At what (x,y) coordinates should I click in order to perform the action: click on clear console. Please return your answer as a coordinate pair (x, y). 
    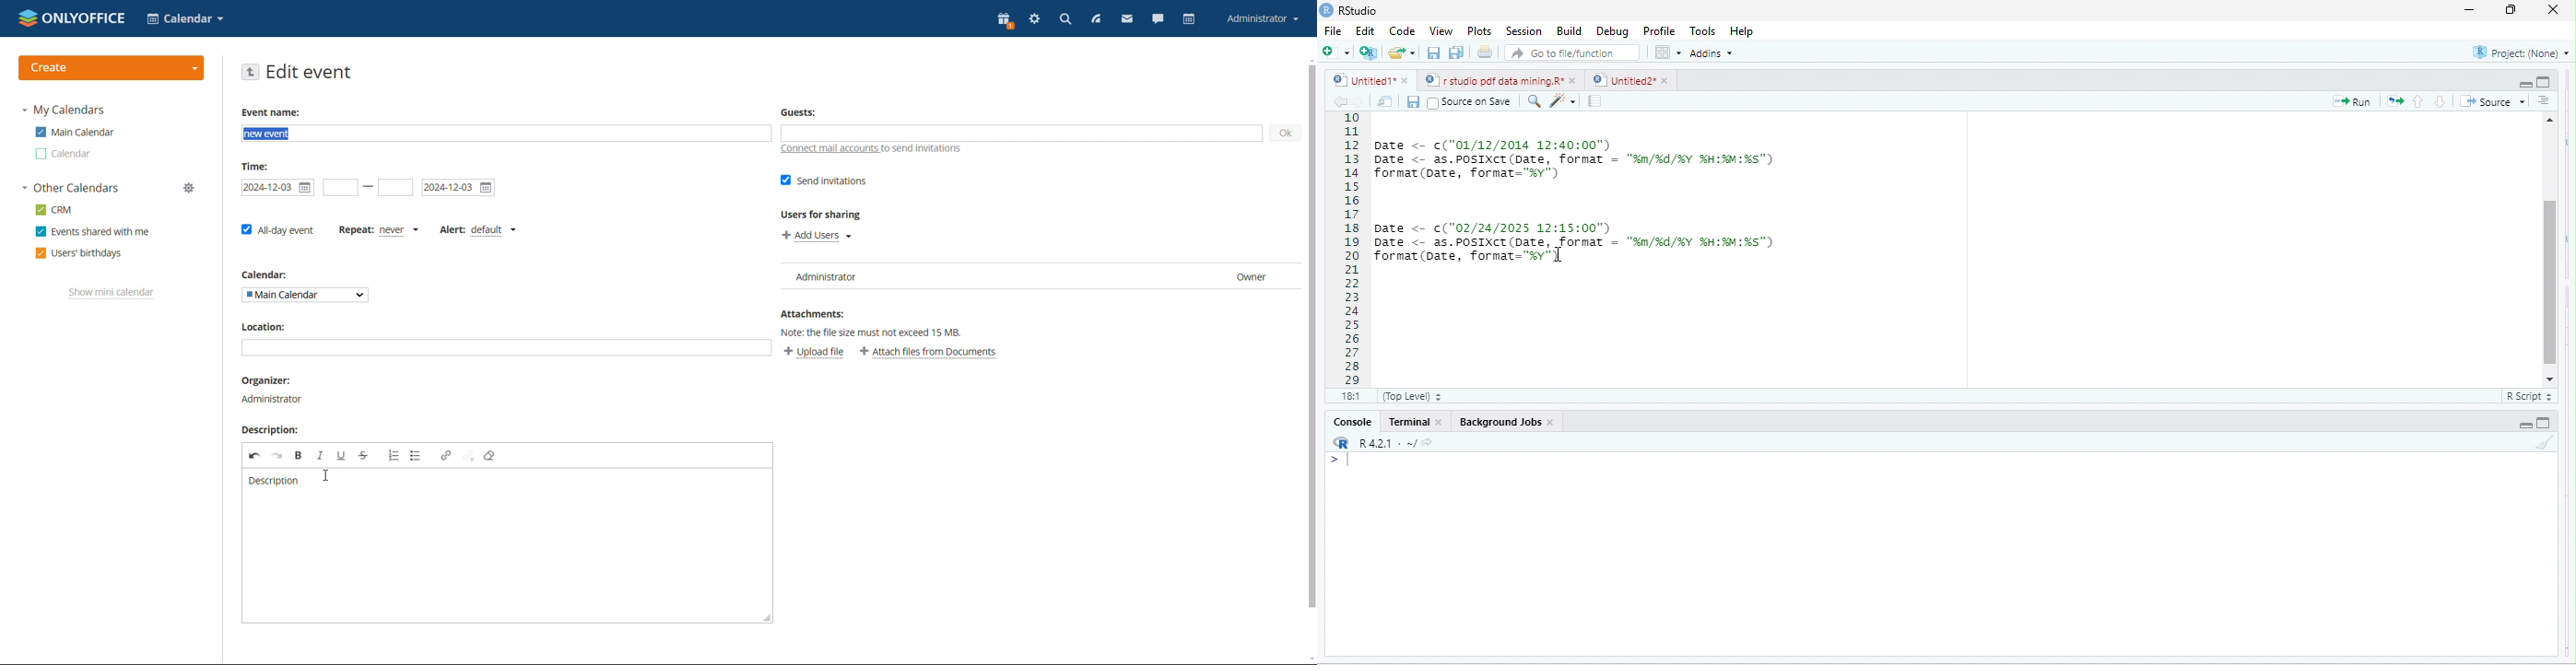
    Looking at the image, I should click on (2545, 445).